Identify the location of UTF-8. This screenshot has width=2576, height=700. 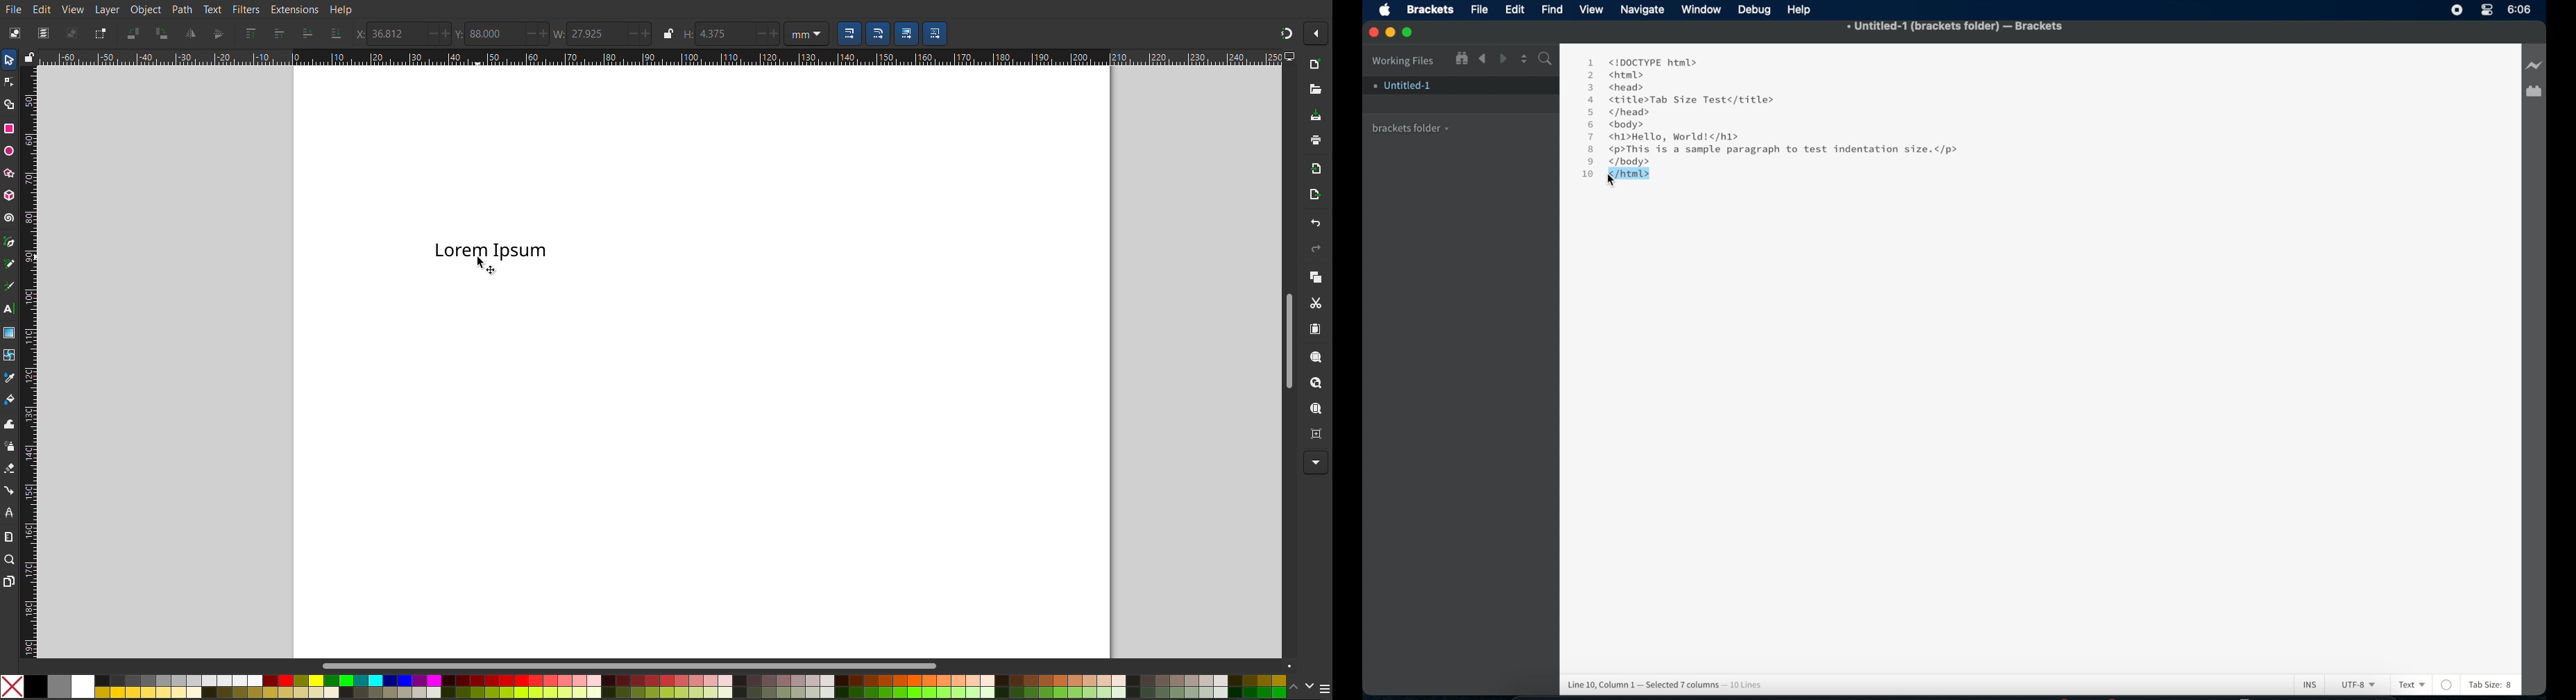
(2356, 686).